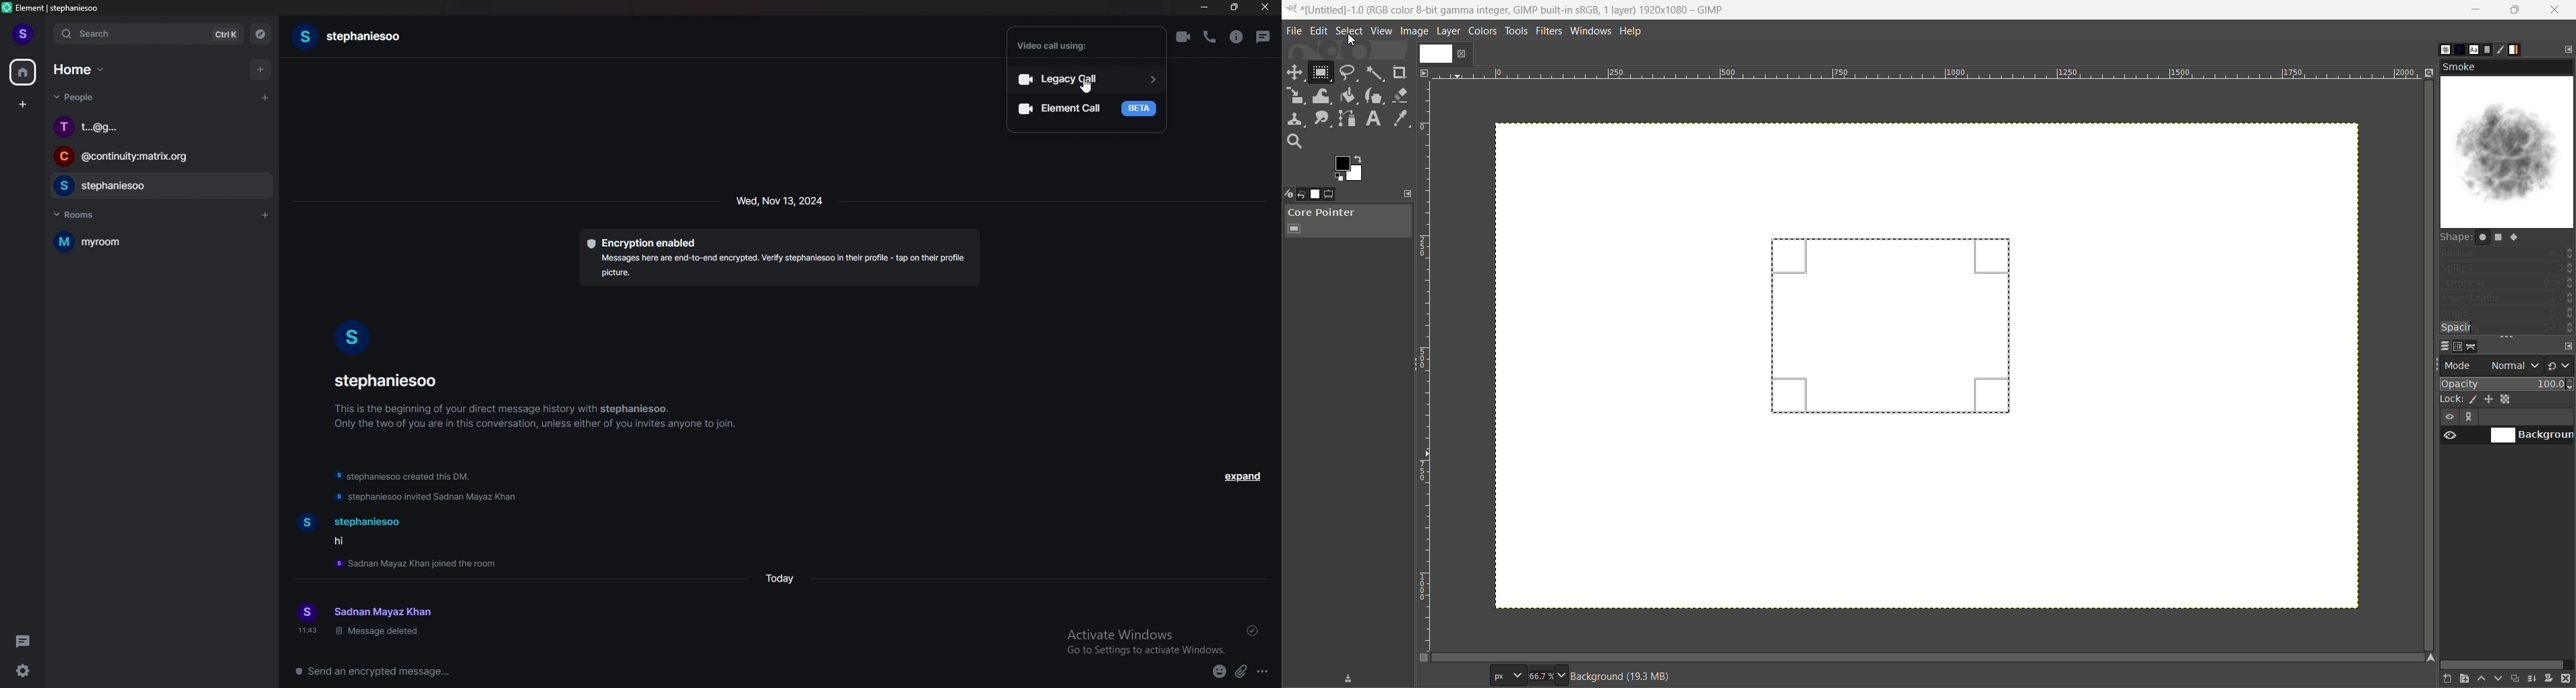 The image size is (2576, 700). What do you see at coordinates (1329, 194) in the screenshot?
I see `tool options` at bounding box center [1329, 194].